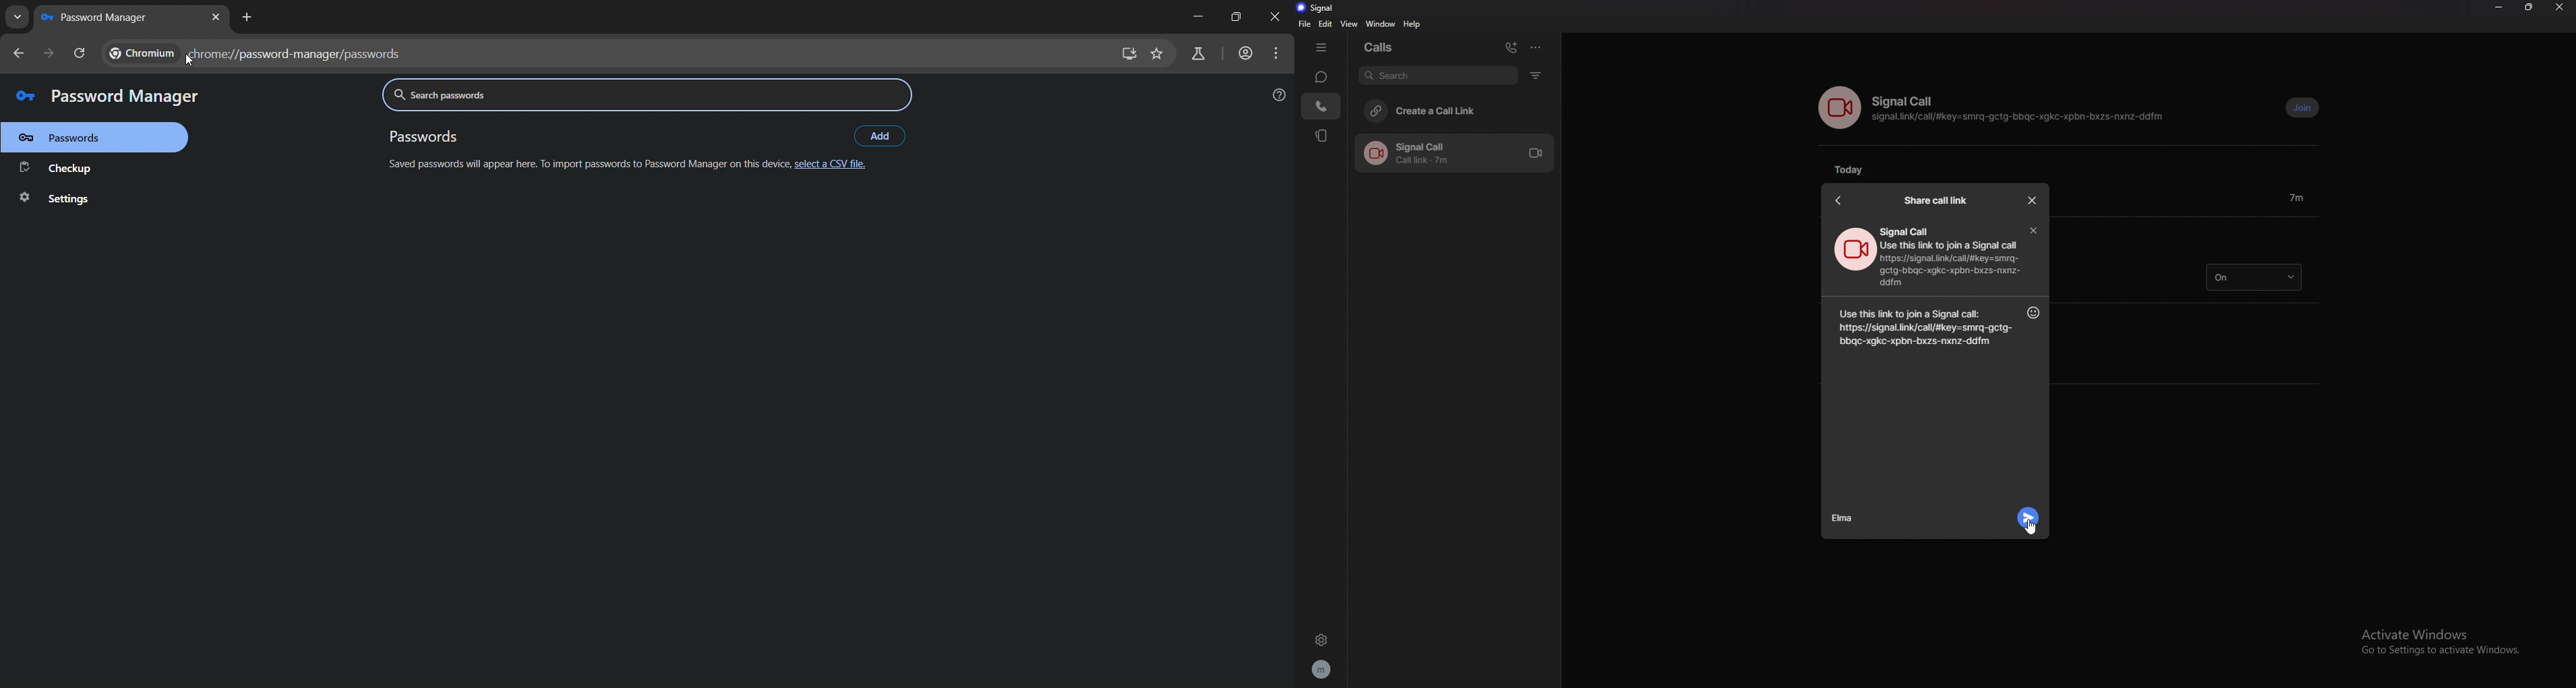 This screenshot has height=700, width=2576. What do you see at coordinates (1348, 23) in the screenshot?
I see `view` at bounding box center [1348, 23].